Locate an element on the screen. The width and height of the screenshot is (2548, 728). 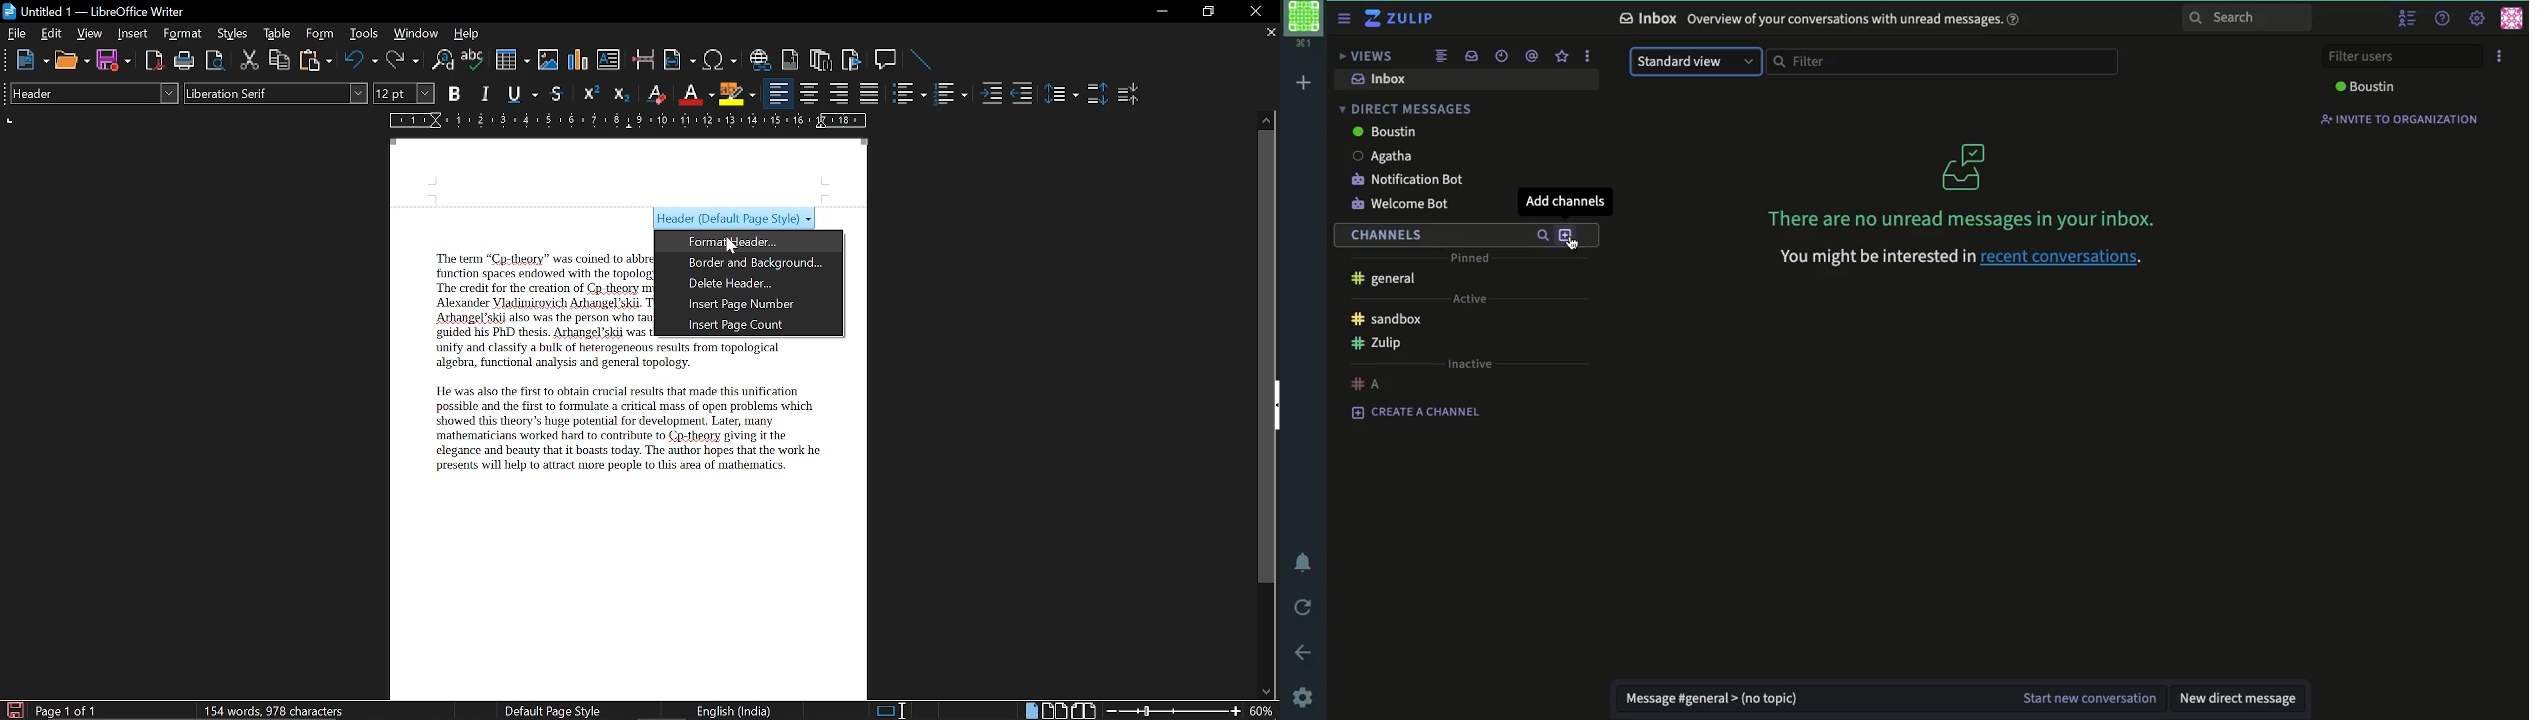
Insert page break is located at coordinates (642, 60).